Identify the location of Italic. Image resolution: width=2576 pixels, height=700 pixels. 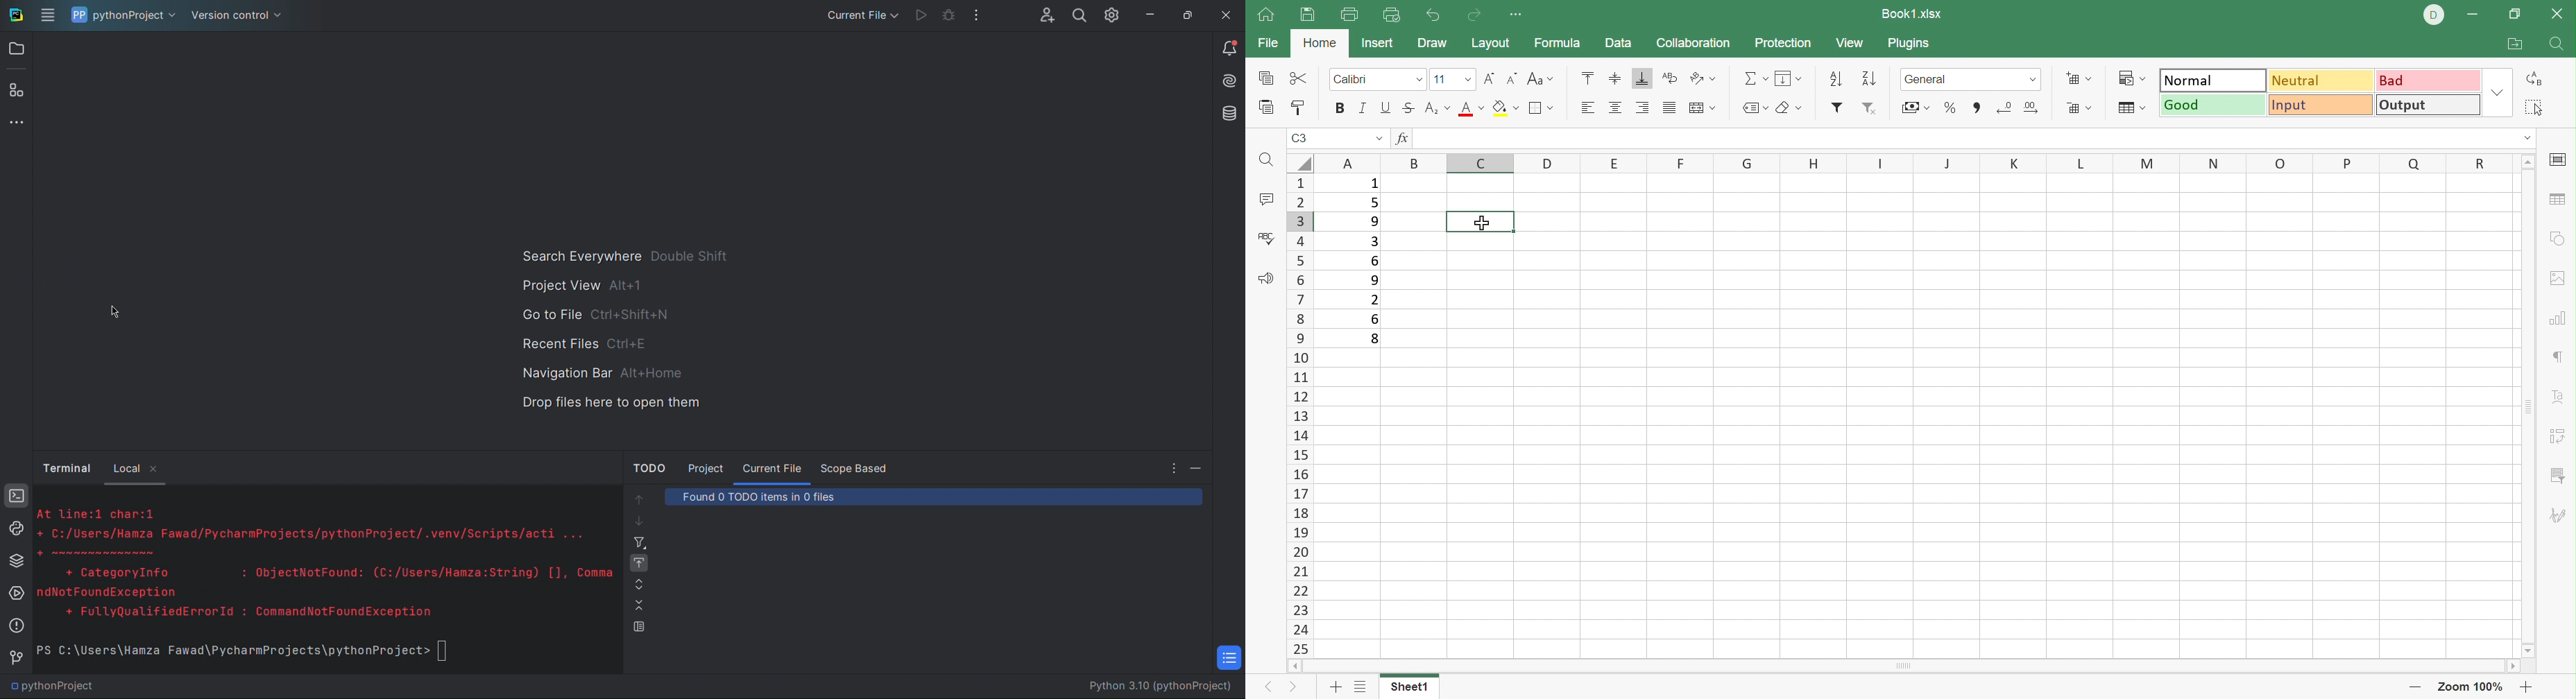
(1365, 106).